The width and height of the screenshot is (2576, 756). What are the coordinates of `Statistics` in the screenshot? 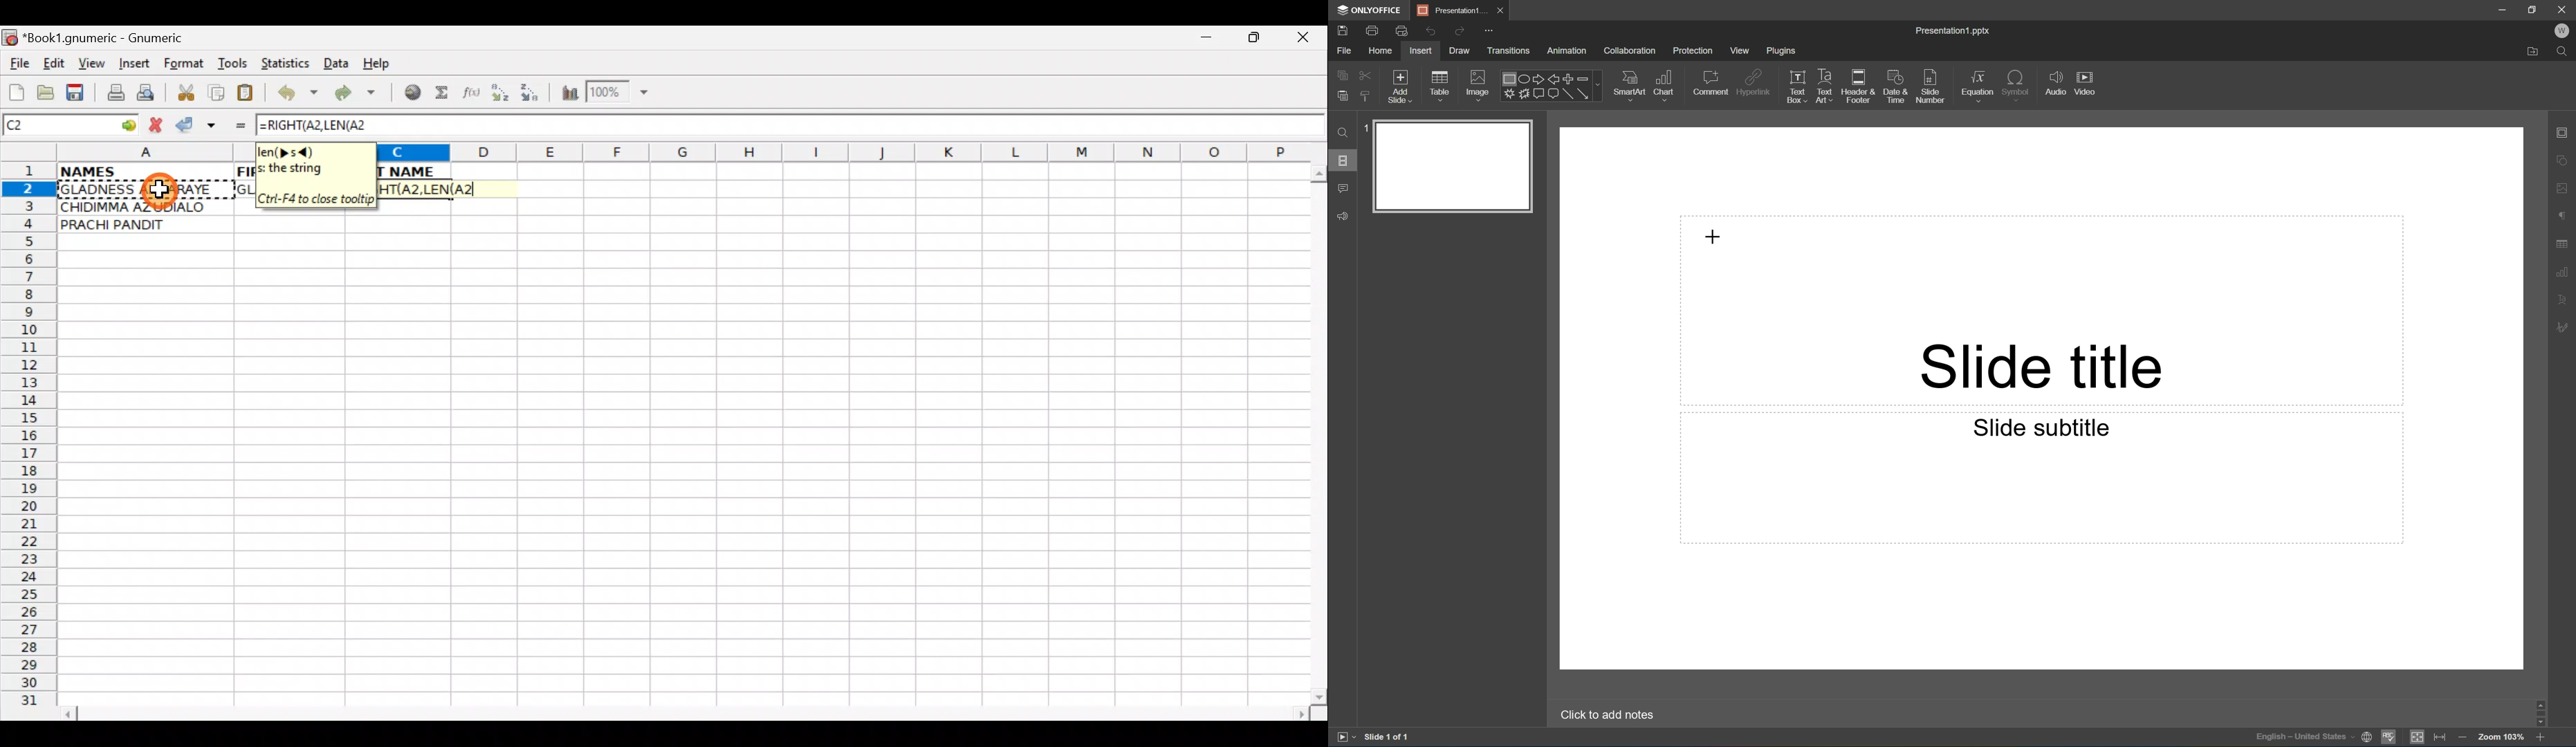 It's located at (289, 62).